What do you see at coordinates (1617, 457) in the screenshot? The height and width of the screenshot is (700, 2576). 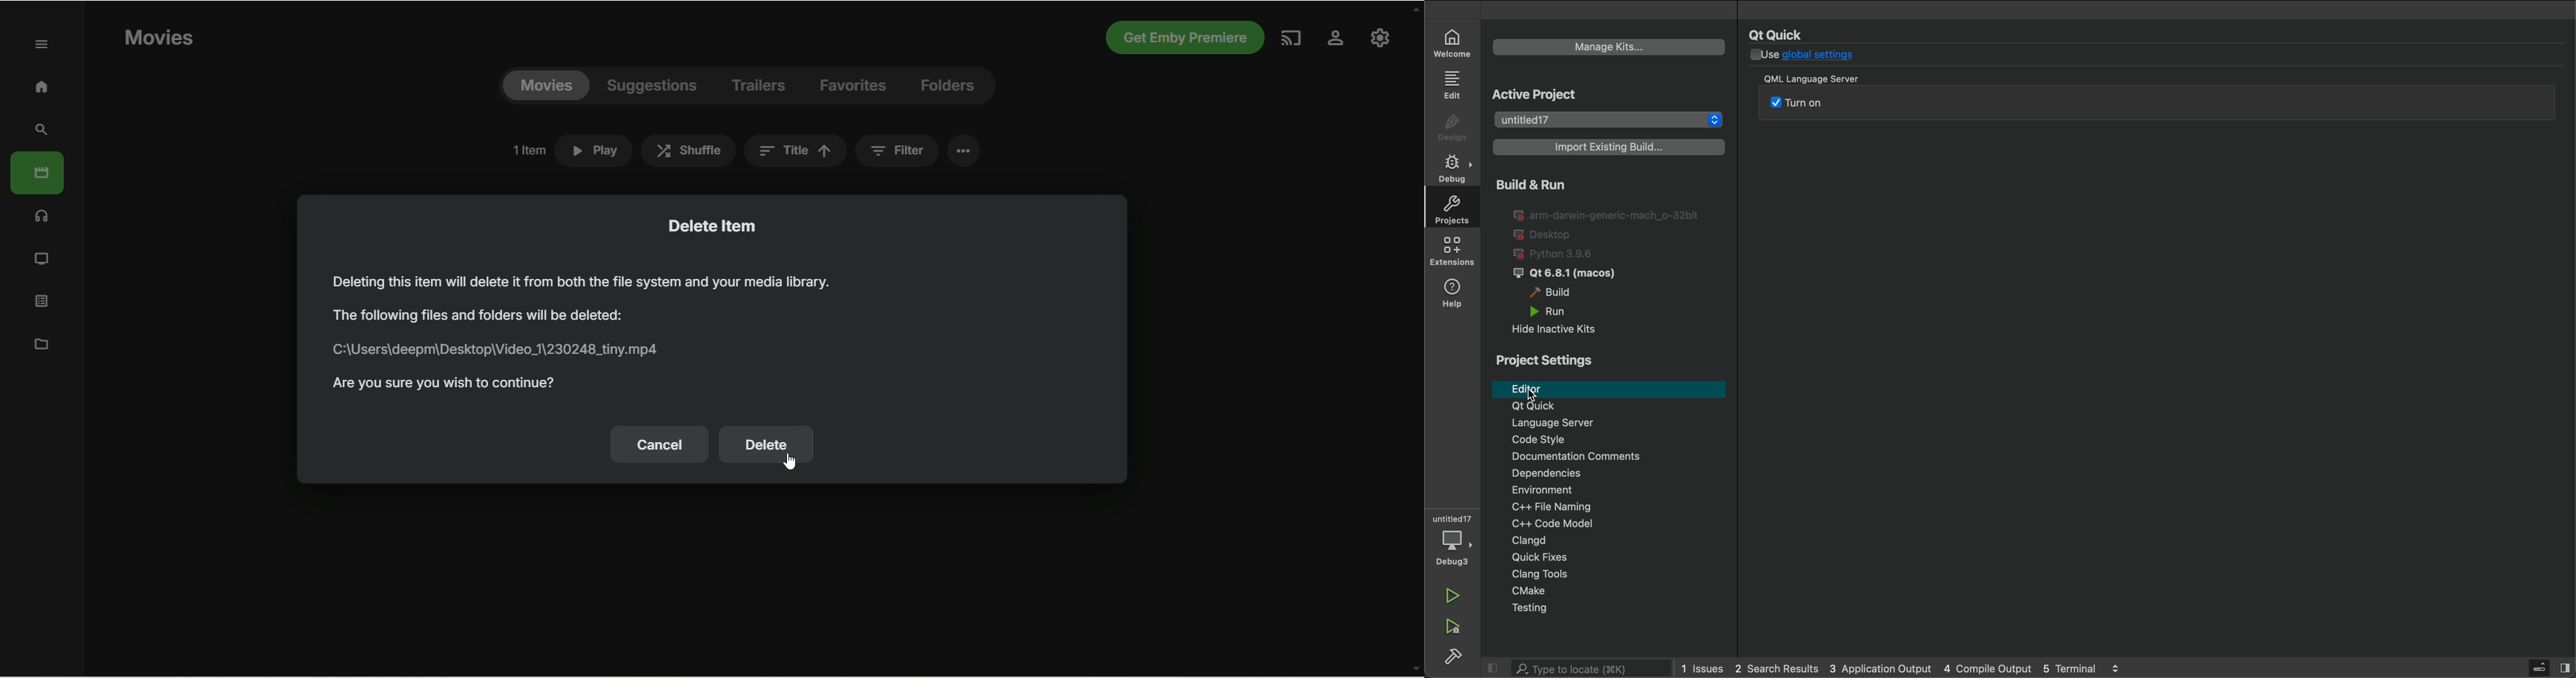 I see `comments` at bounding box center [1617, 457].